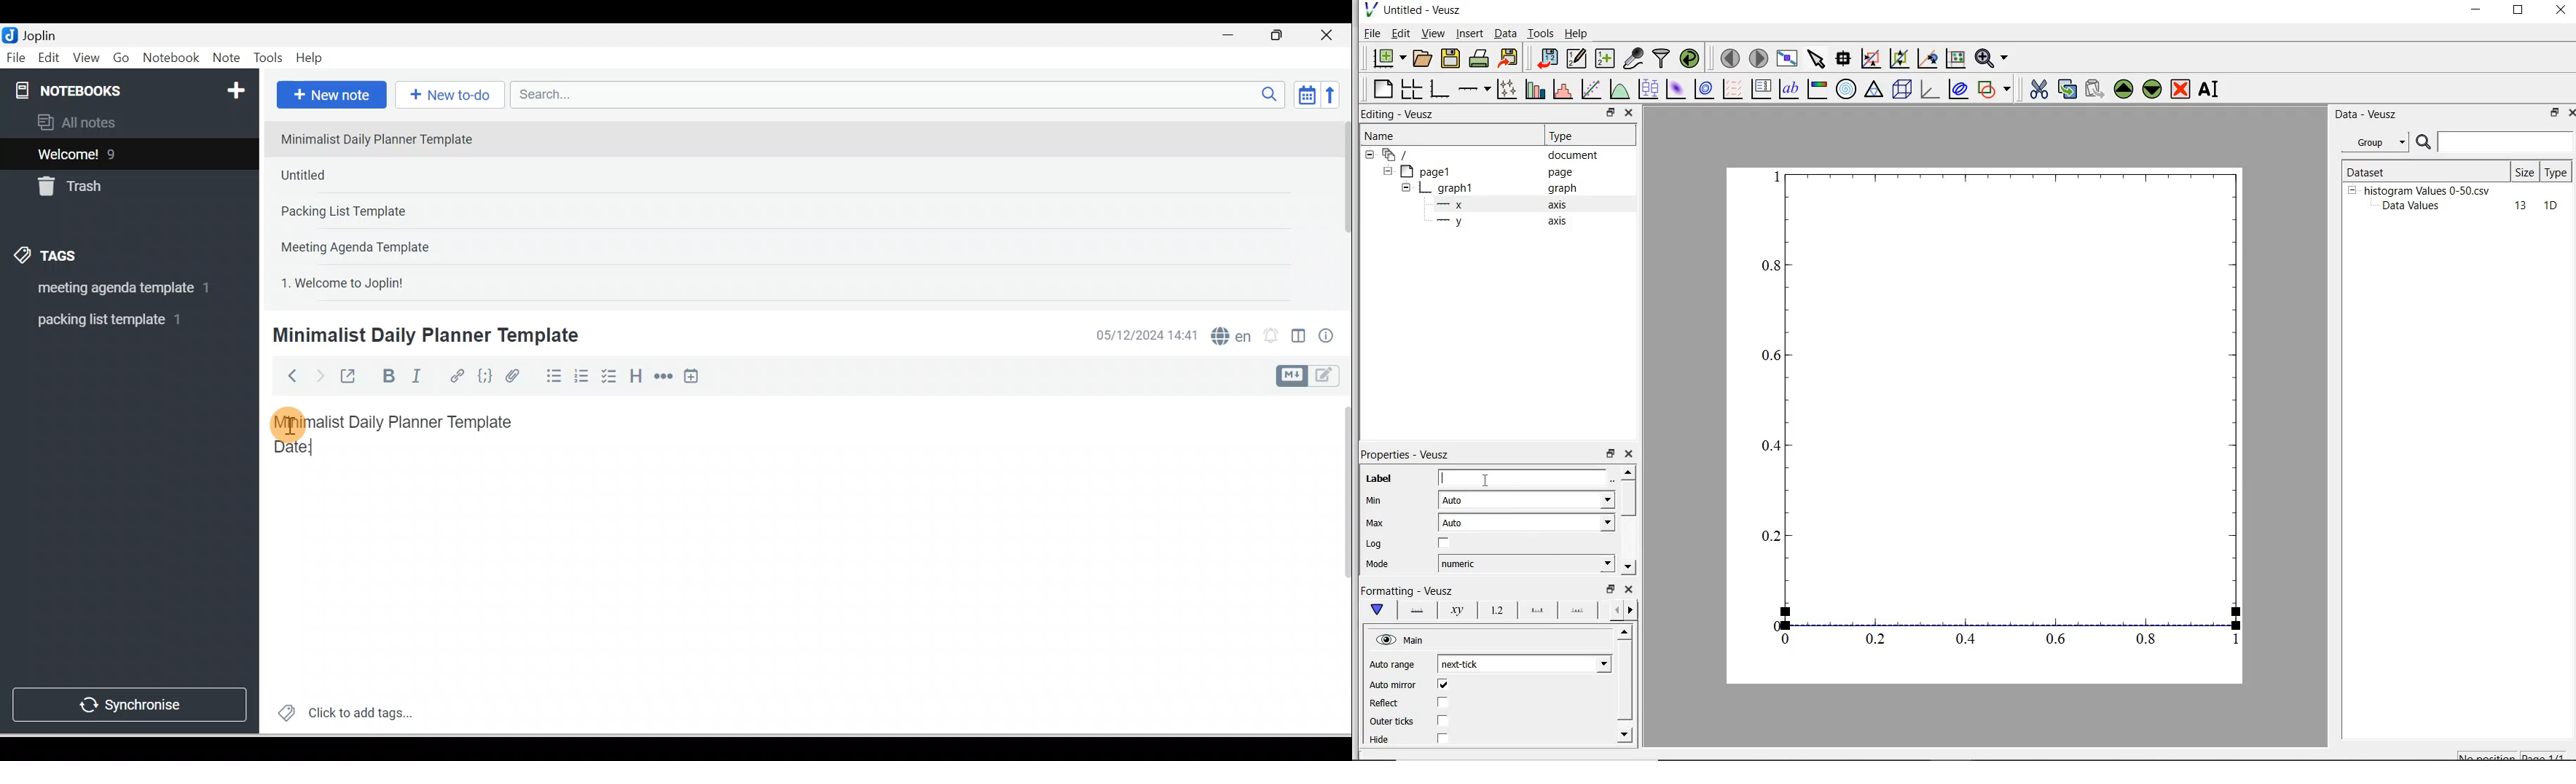 The image size is (2576, 784). I want to click on Reverse sort, so click(1335, 94).